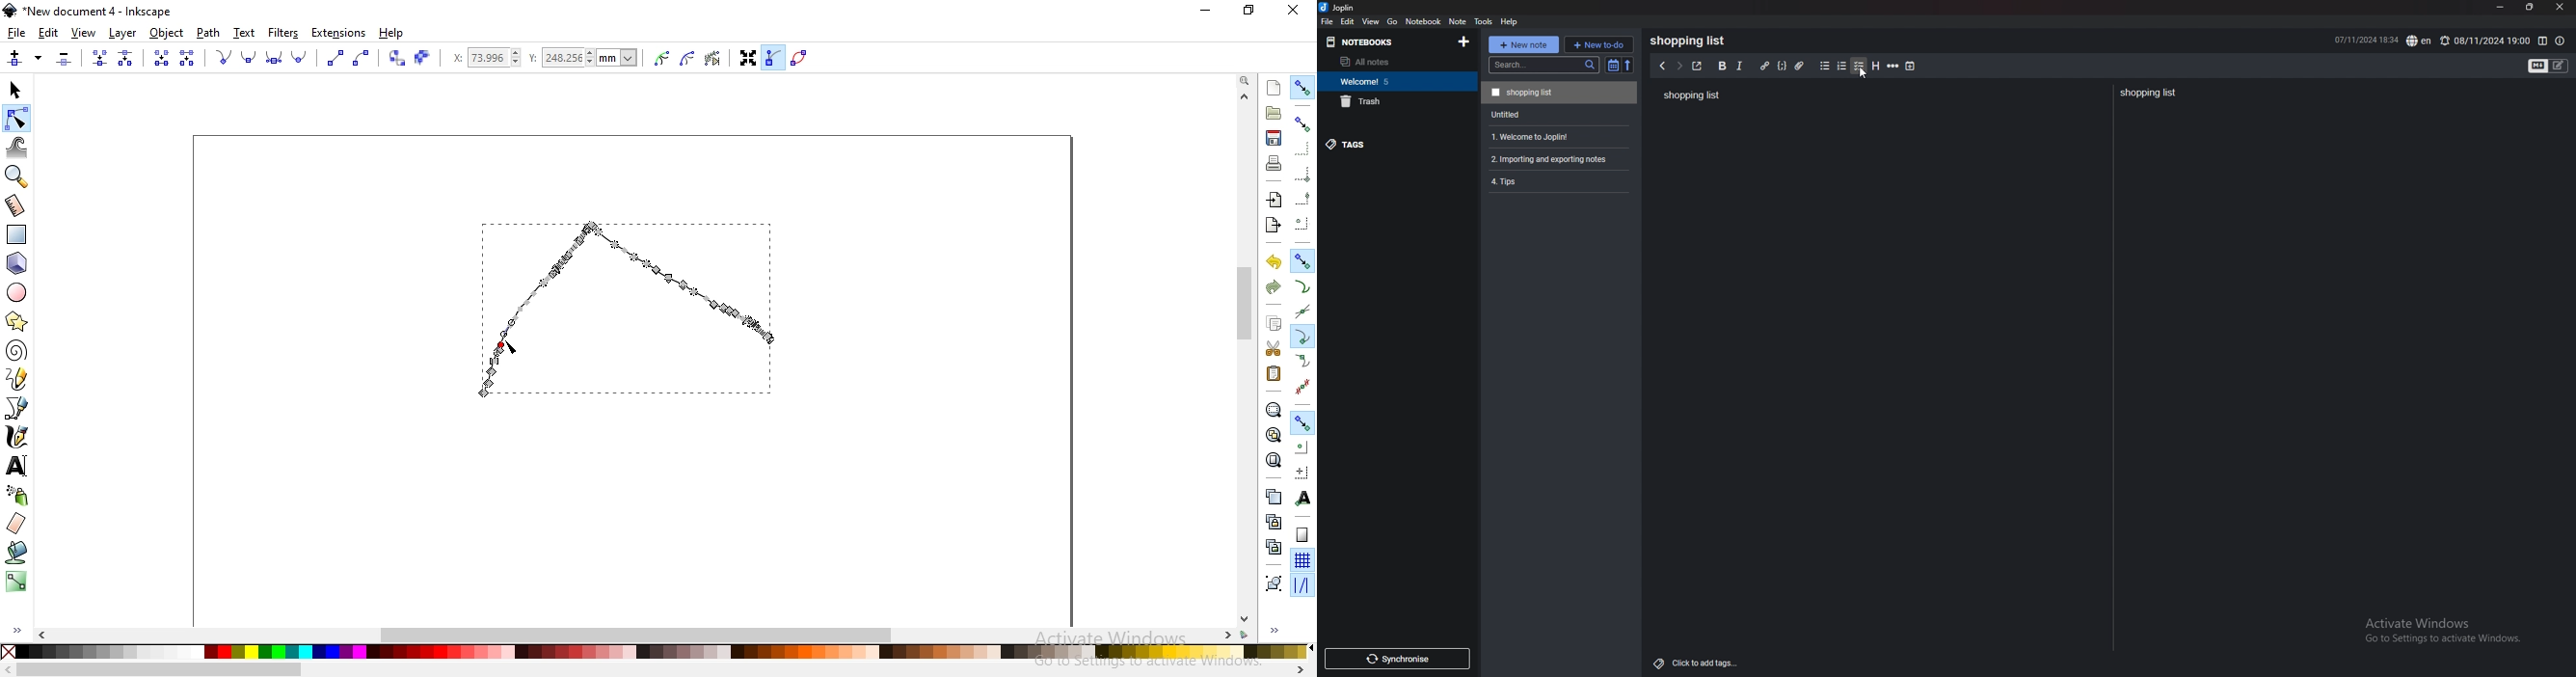  What do you see at coordinates (14, 176) in the screenshot?
I see `zoom in or out` at bounding box center [14, 176].